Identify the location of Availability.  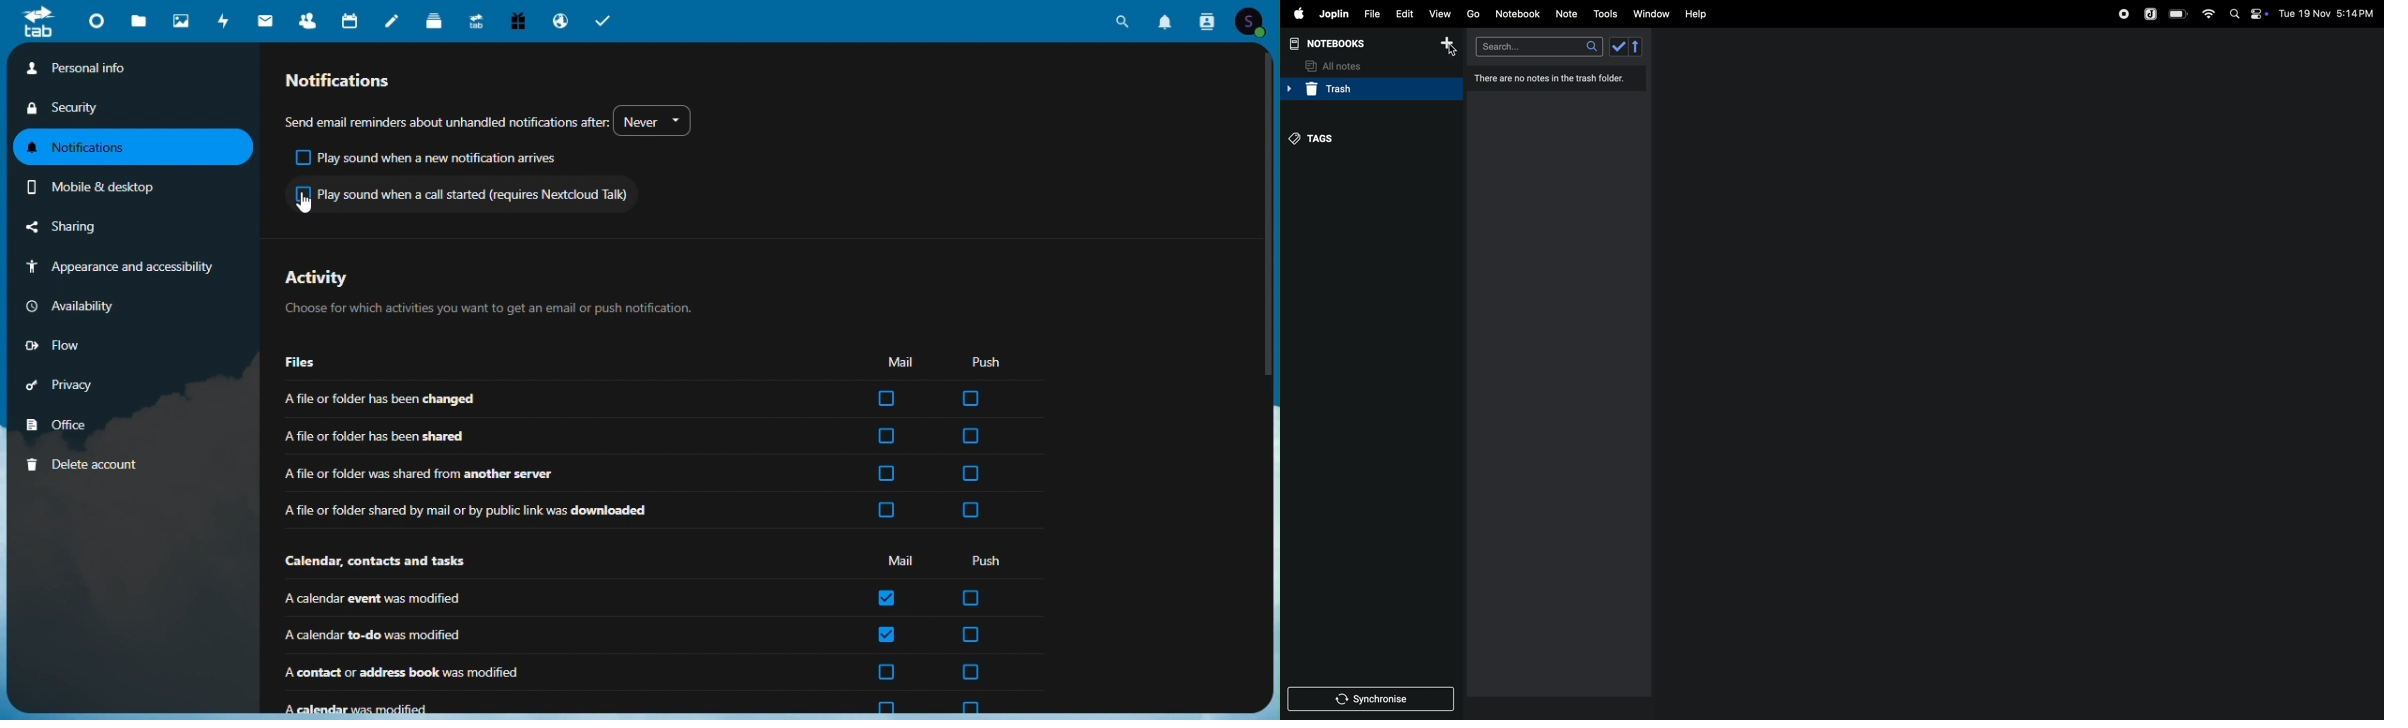
(73, 304).